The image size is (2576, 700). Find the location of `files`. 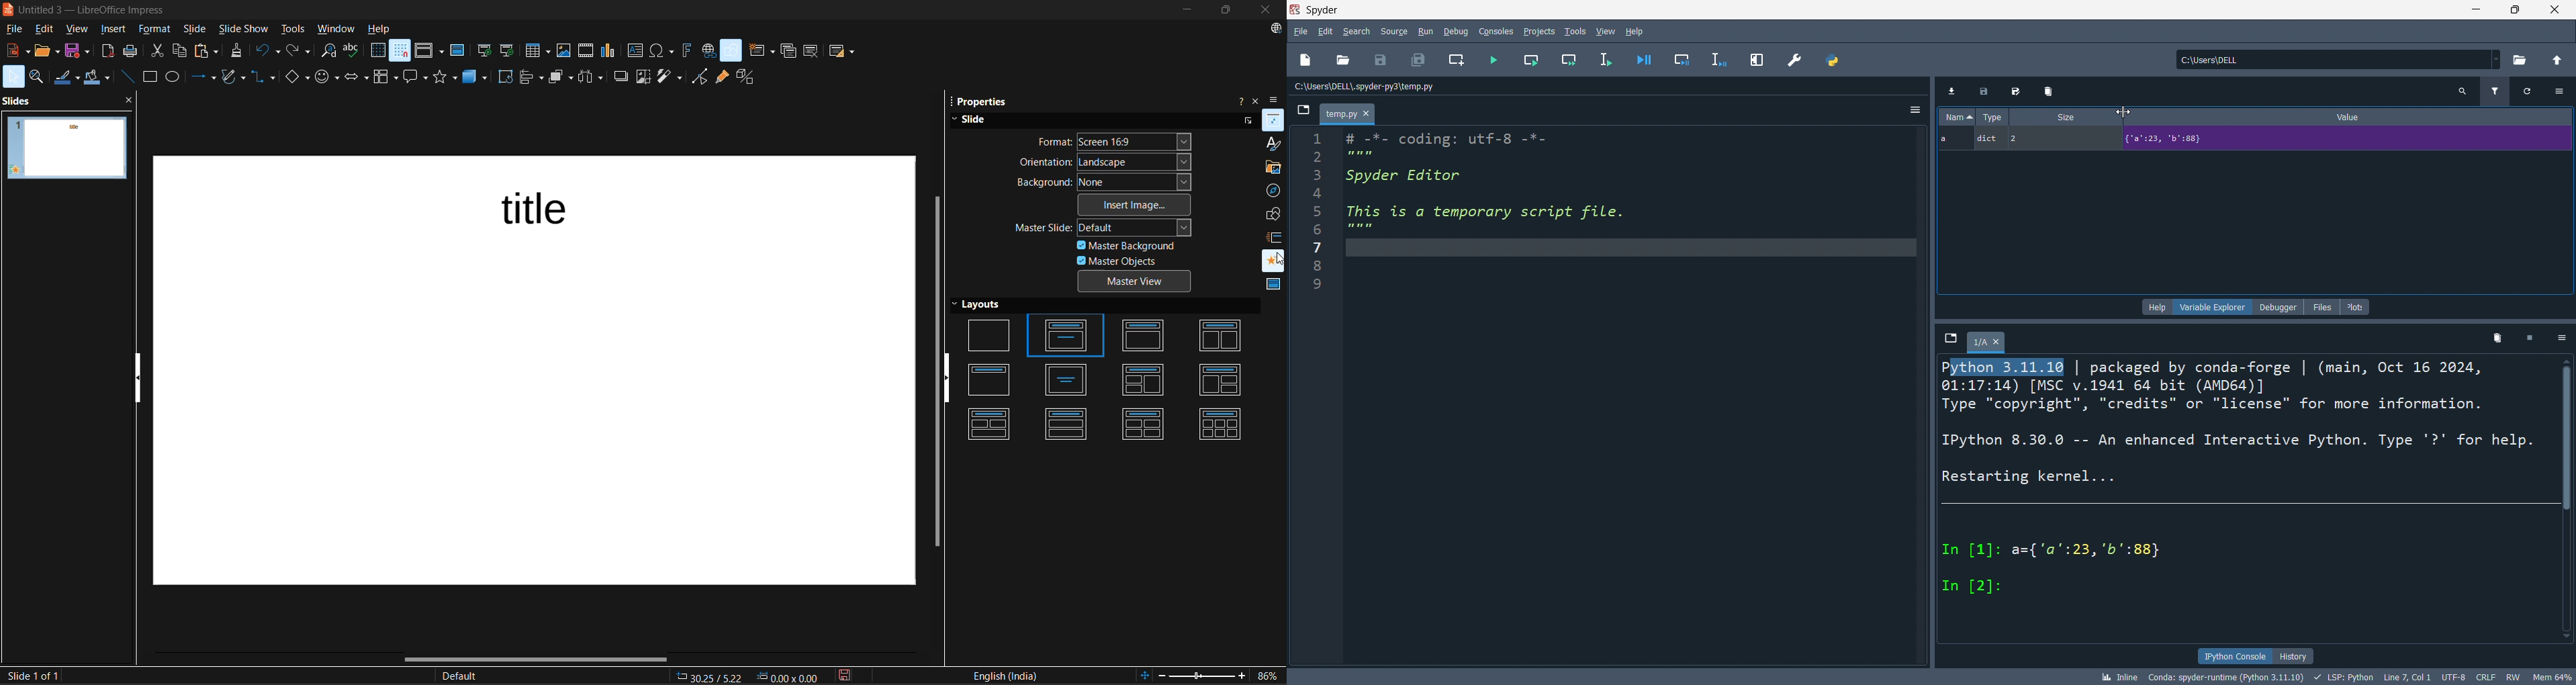

files is located at coordinates (2318, 308).